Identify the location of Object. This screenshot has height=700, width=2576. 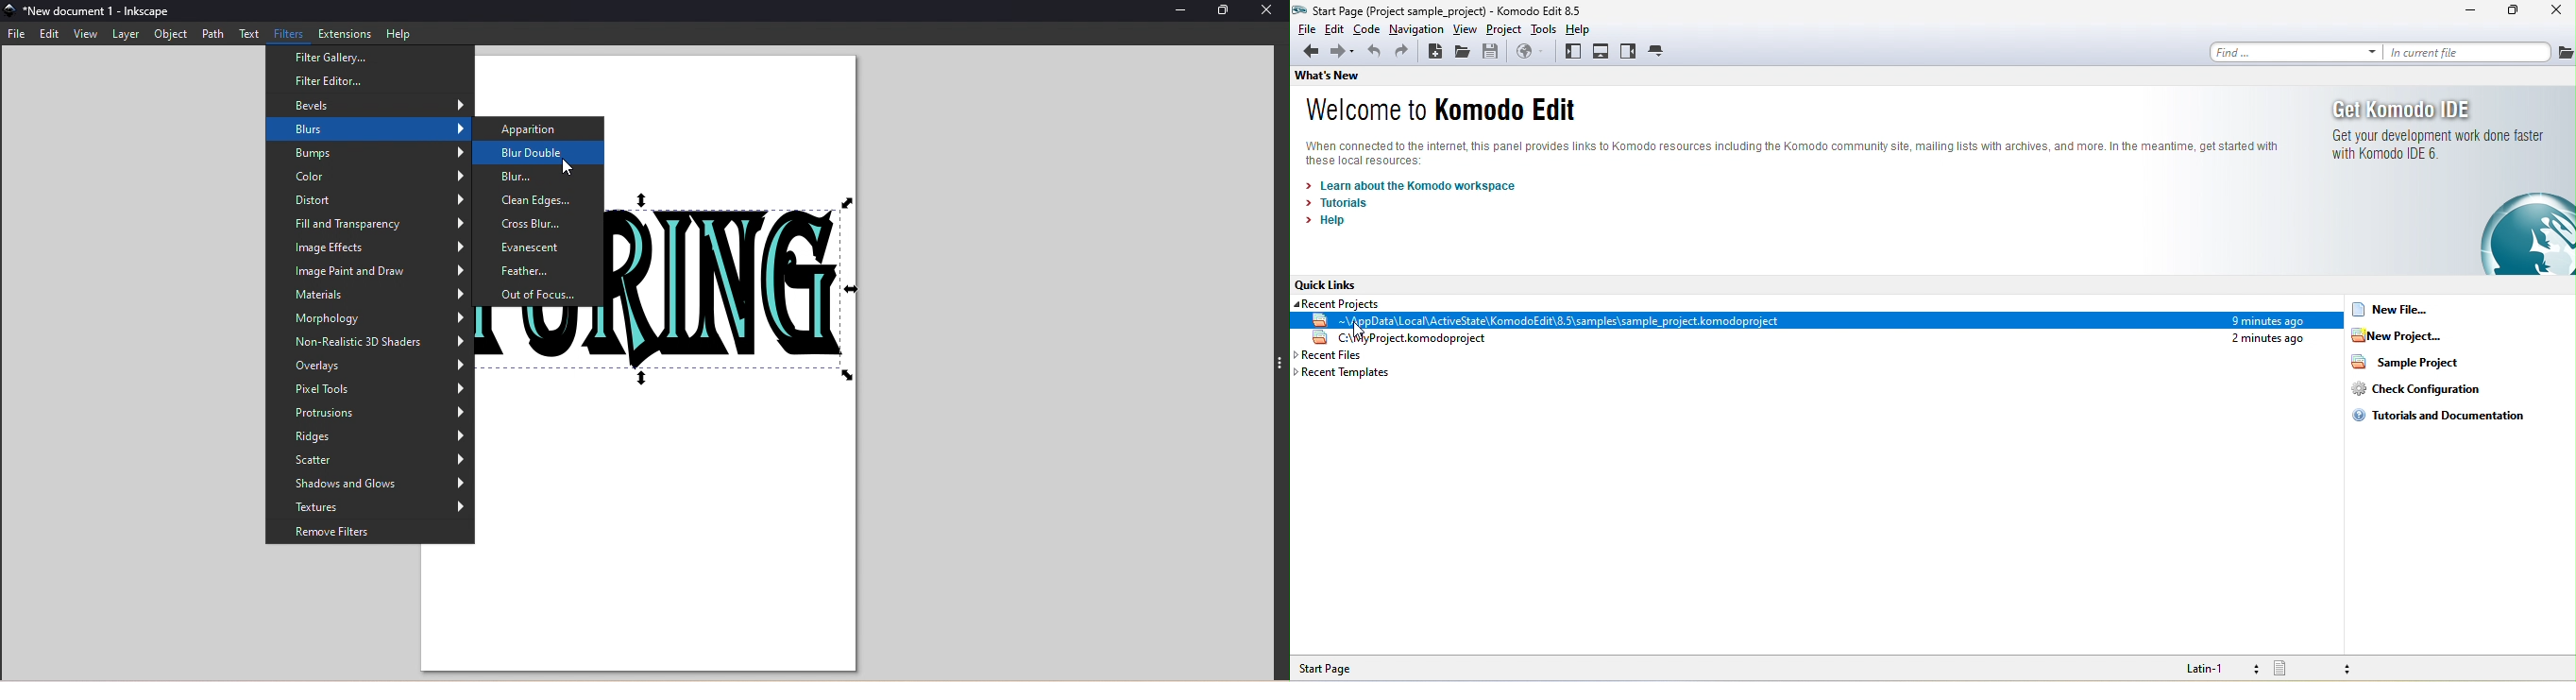
(166, 35).